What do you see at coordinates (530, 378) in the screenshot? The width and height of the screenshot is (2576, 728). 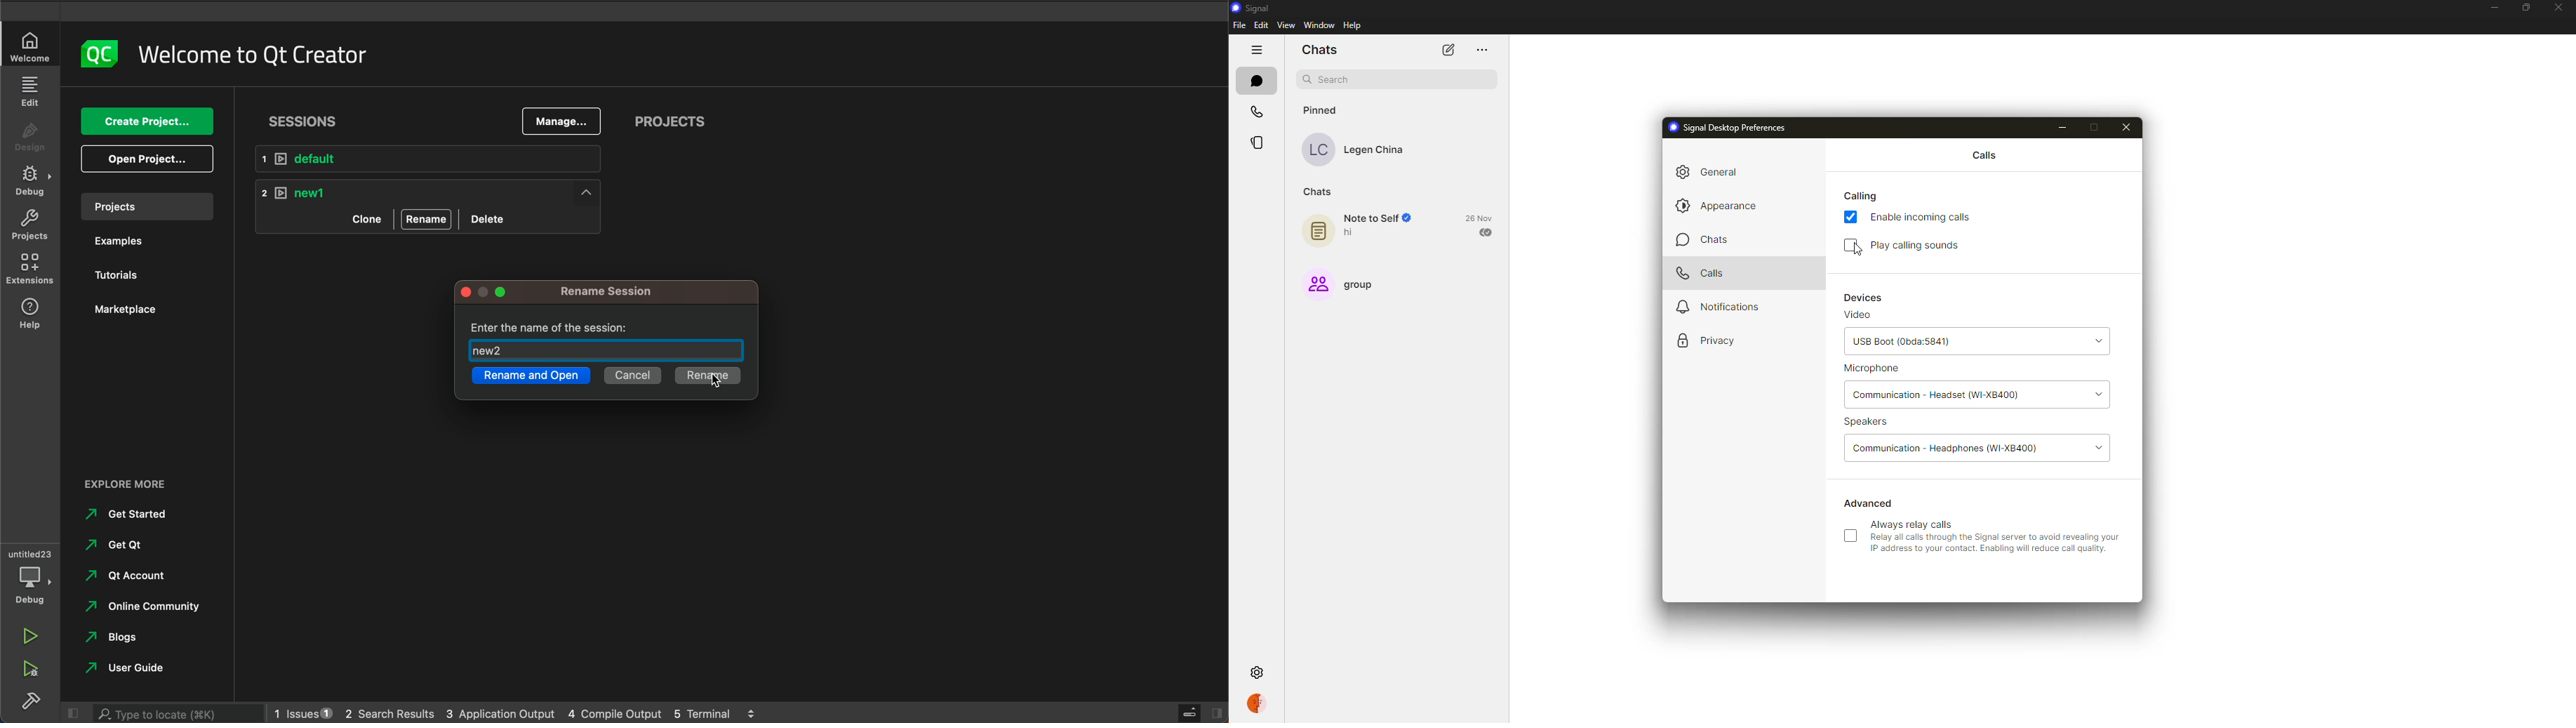 I see `rename and open` at bounding box center [530, 378].